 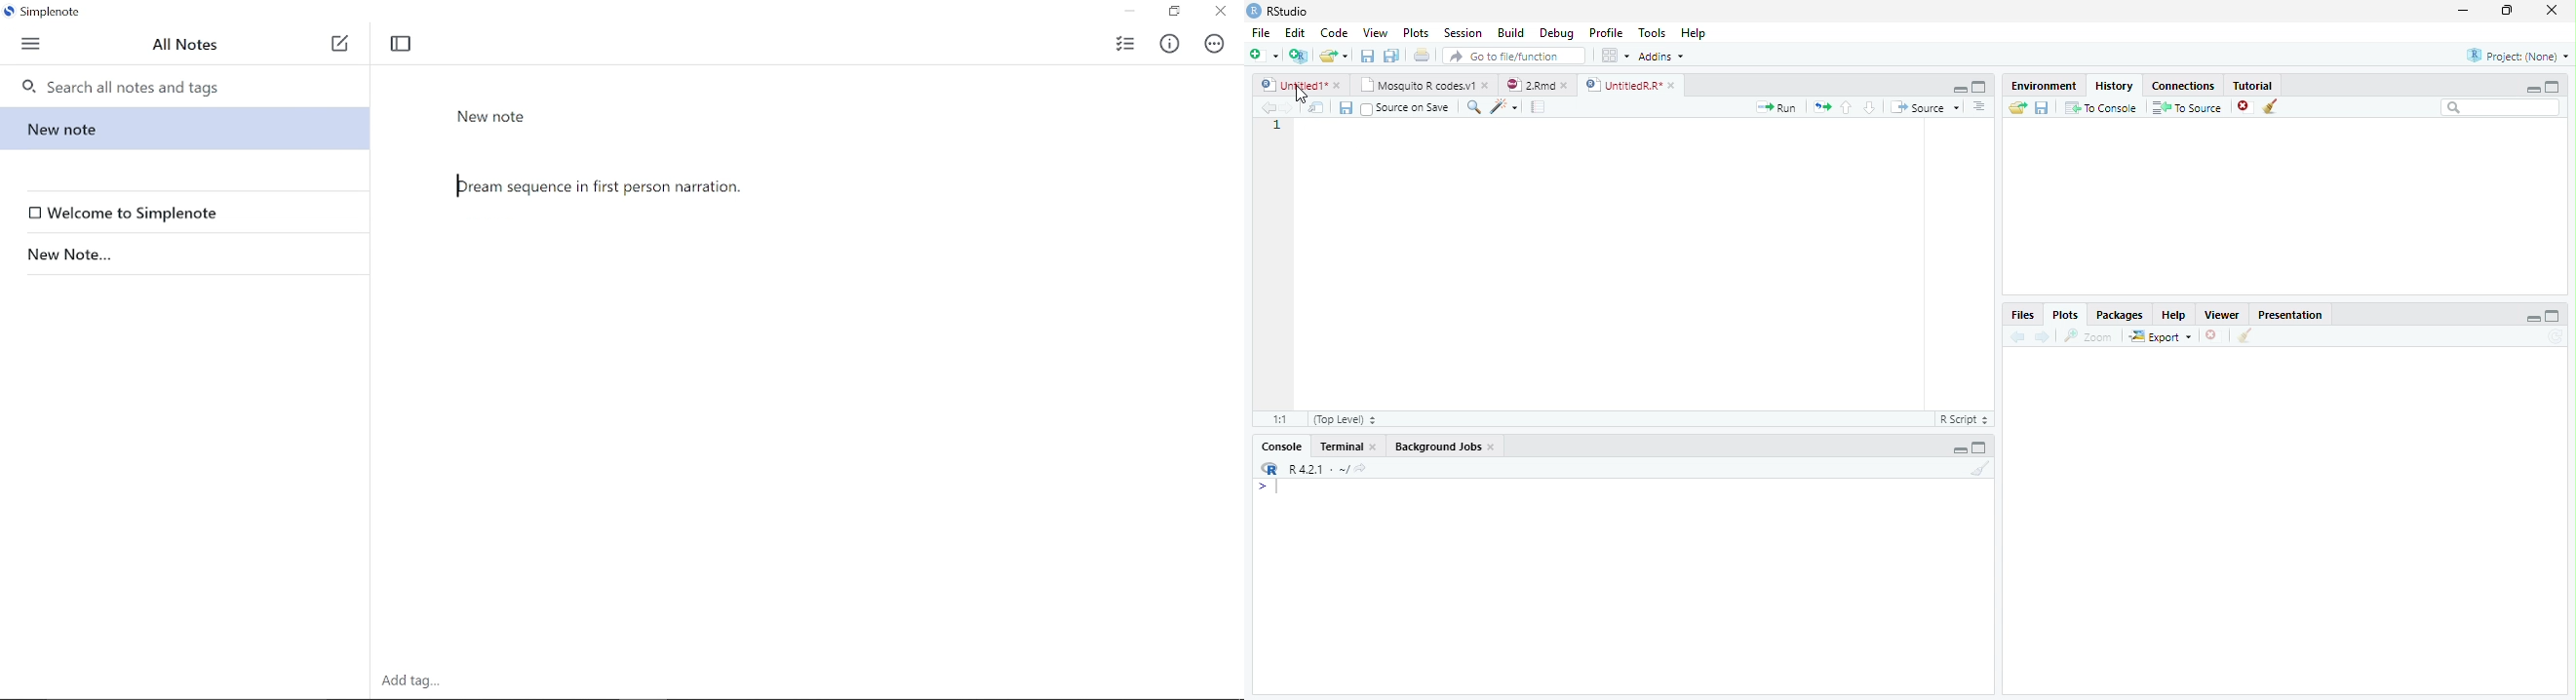 What do you see at coordinates (1614, 55) in the screenshot?
I see `Workspace pane` at bounding box center [1614, 55].